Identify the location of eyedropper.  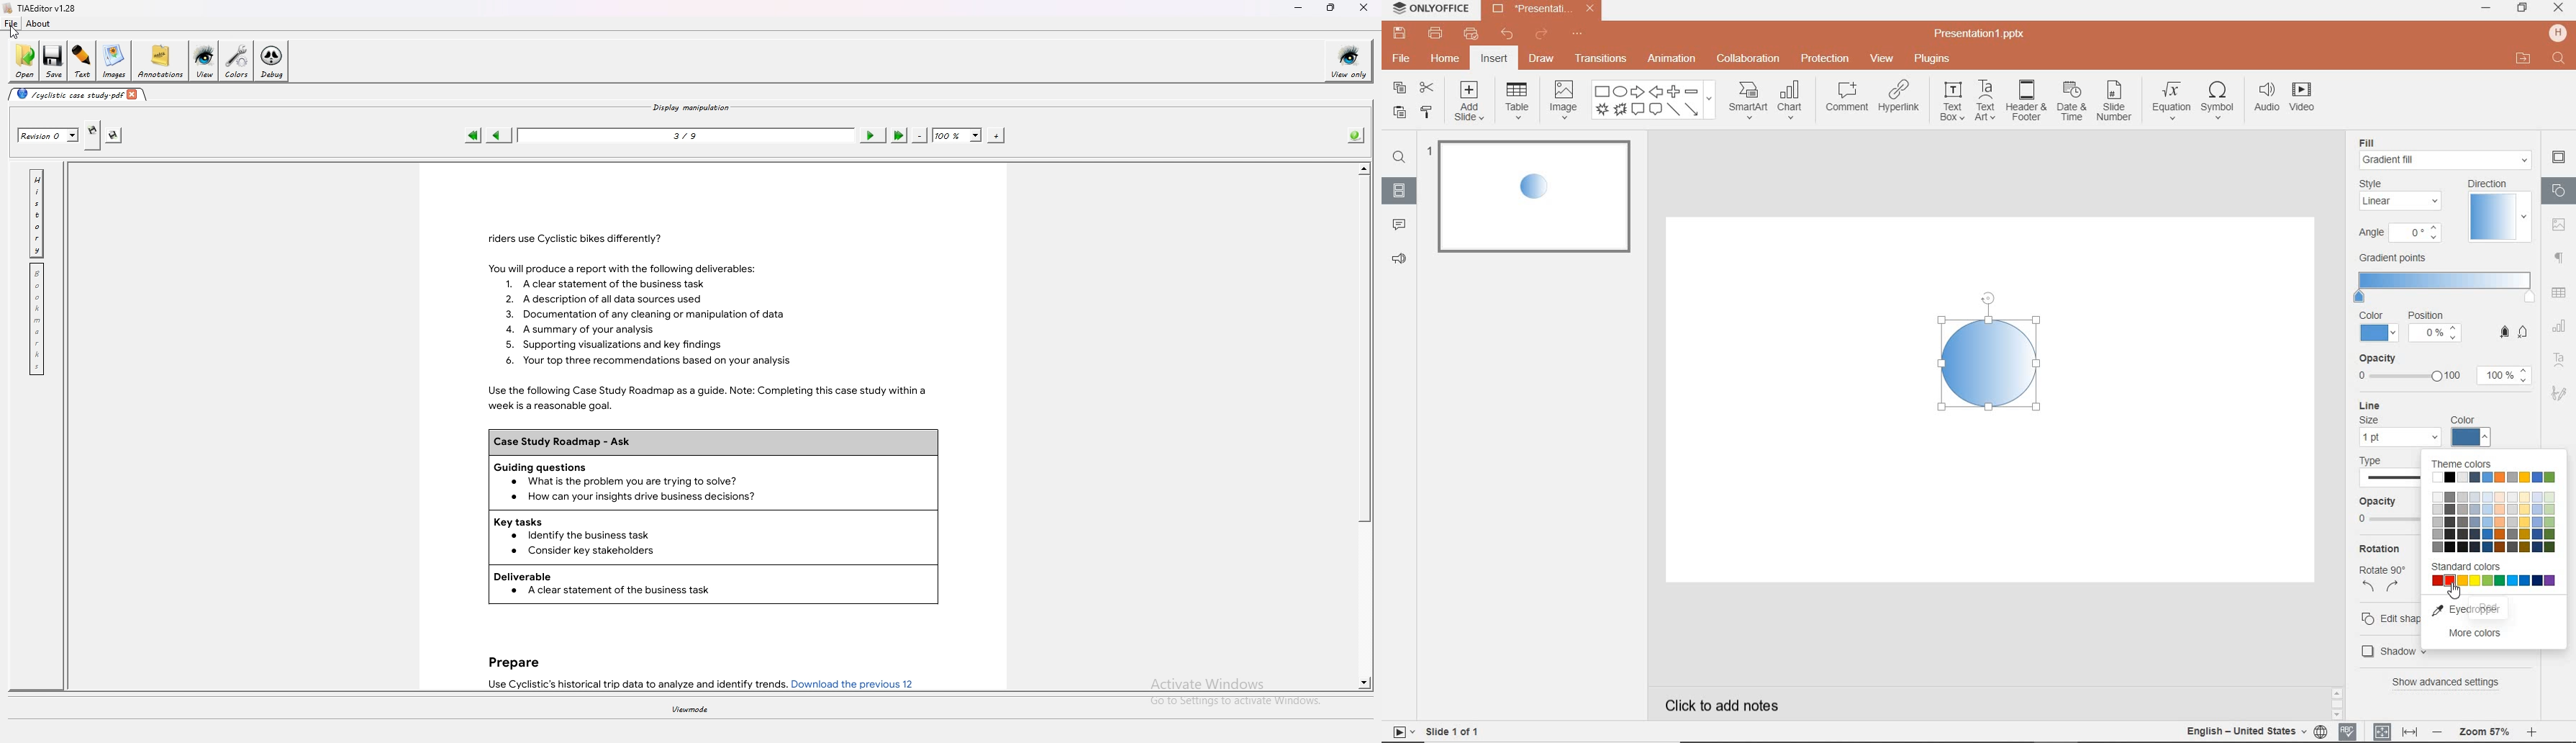
(2487, 610).